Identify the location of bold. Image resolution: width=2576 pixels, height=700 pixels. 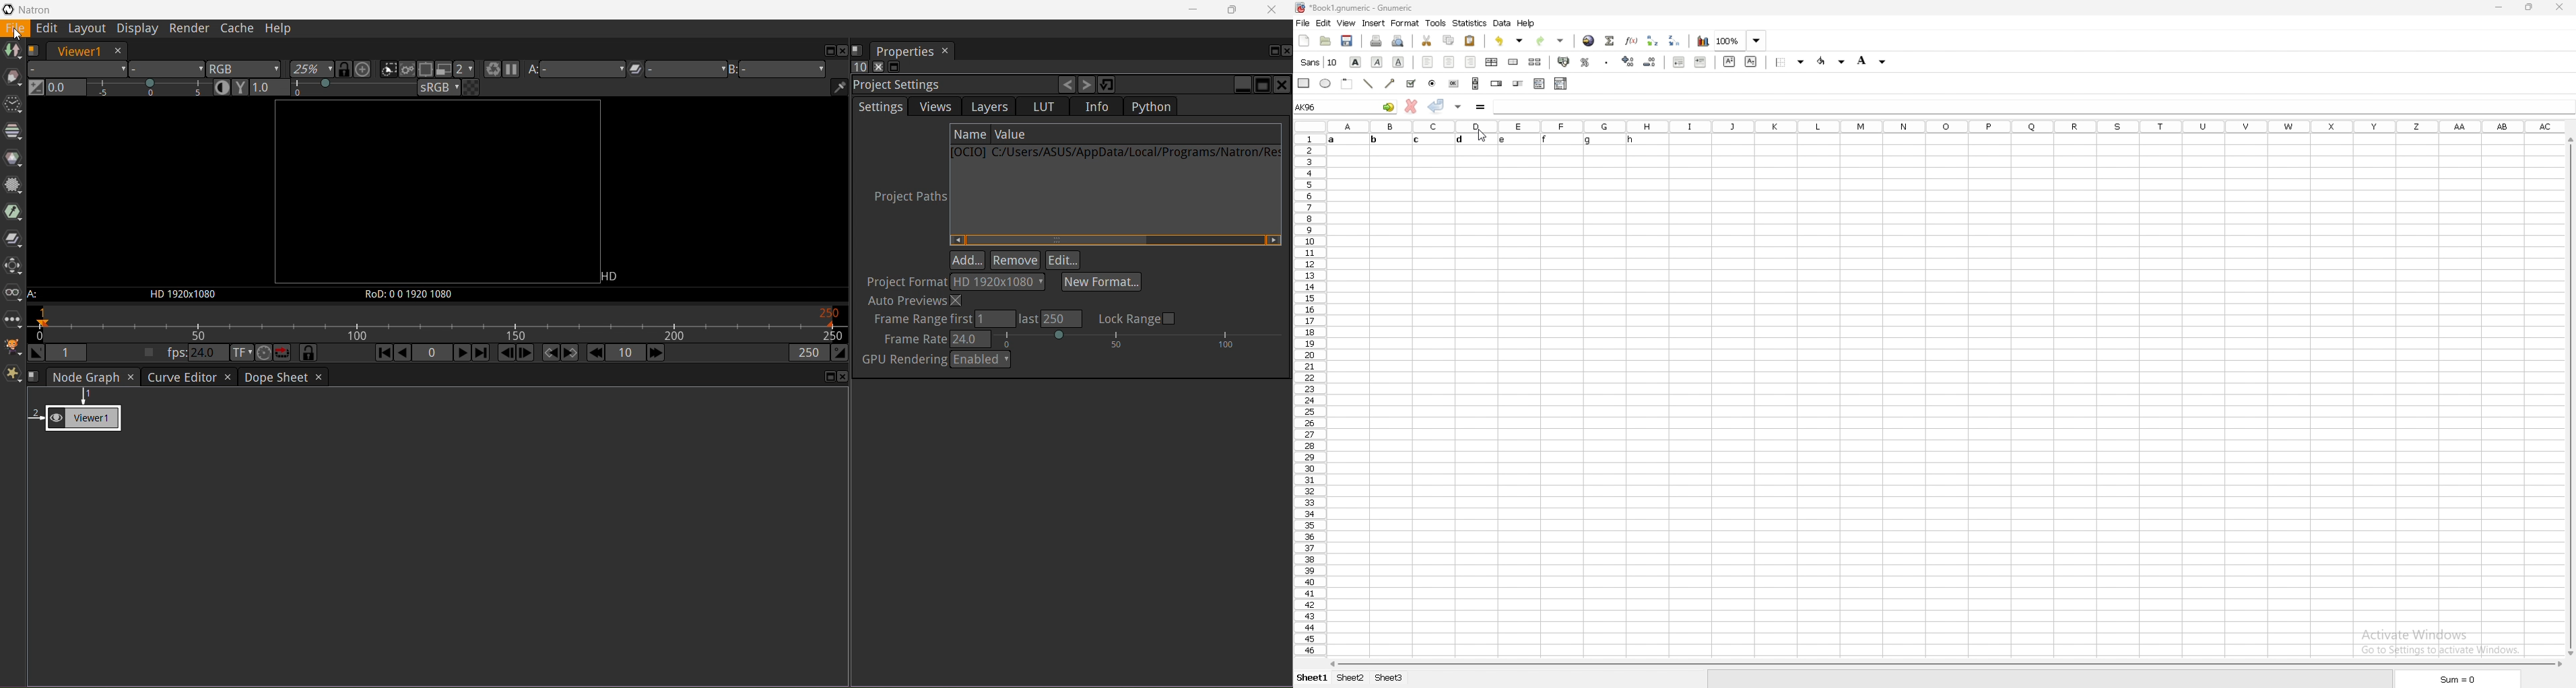
(1355, 62).